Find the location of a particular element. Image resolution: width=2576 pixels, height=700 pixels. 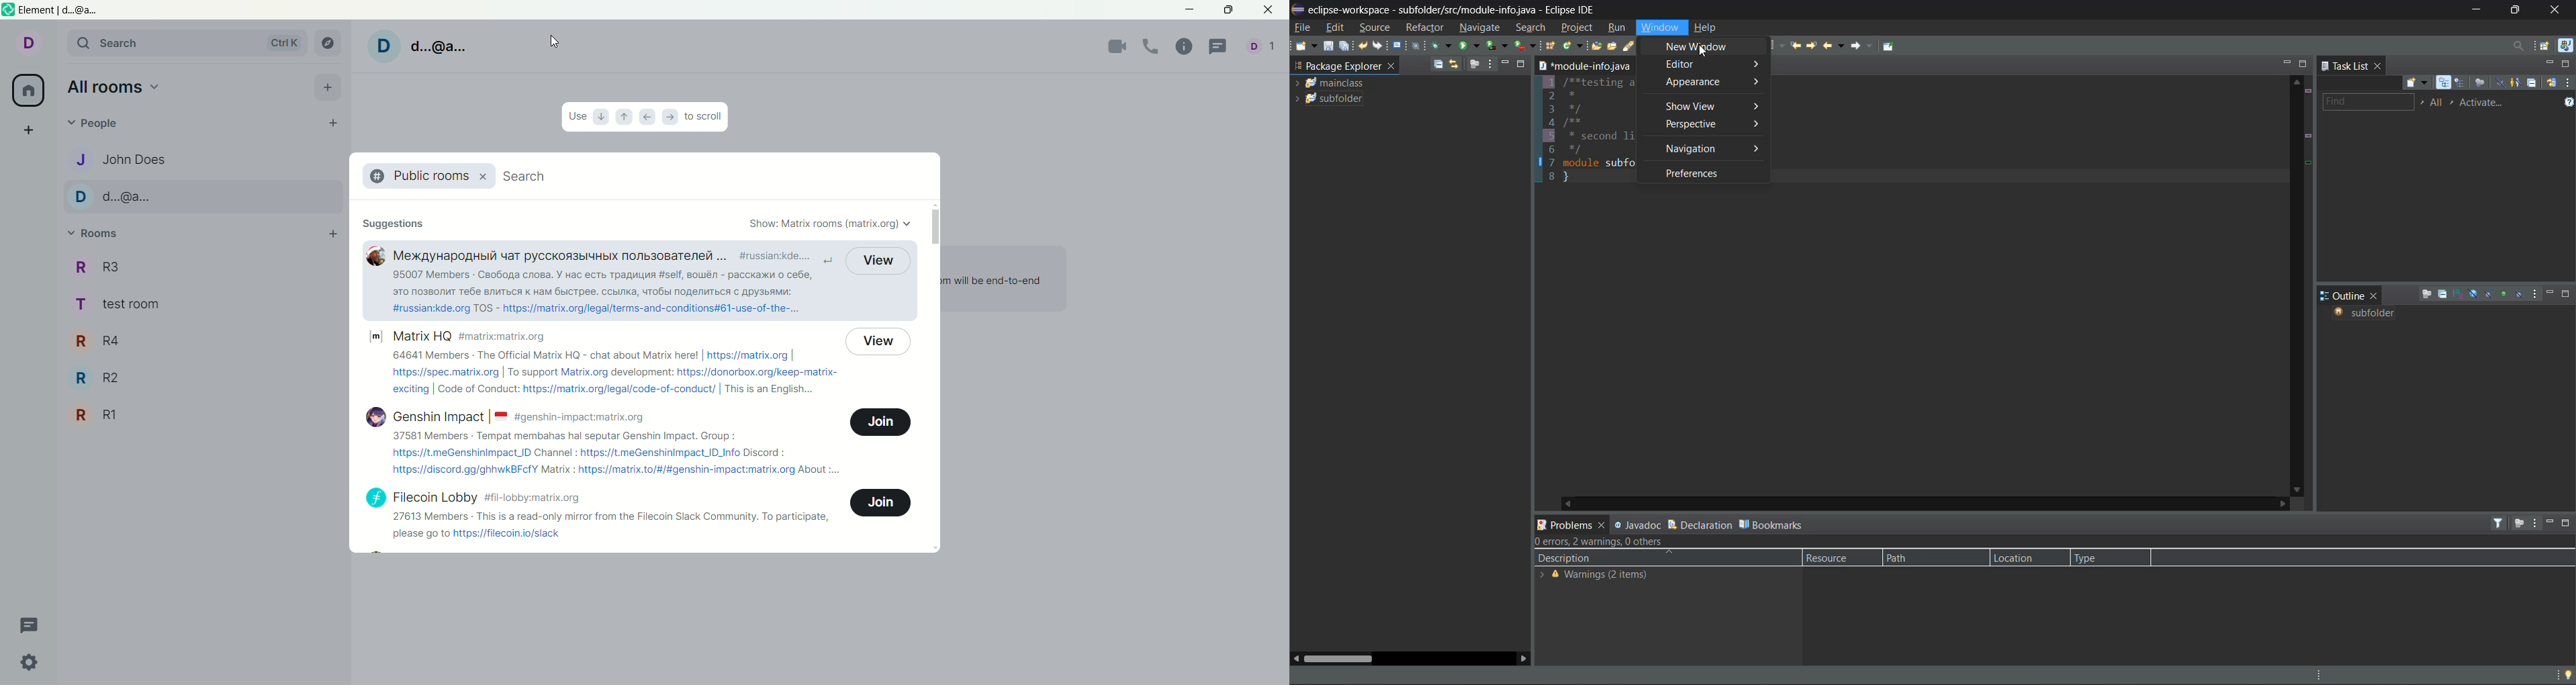

view is located at coordinates (878, 261).